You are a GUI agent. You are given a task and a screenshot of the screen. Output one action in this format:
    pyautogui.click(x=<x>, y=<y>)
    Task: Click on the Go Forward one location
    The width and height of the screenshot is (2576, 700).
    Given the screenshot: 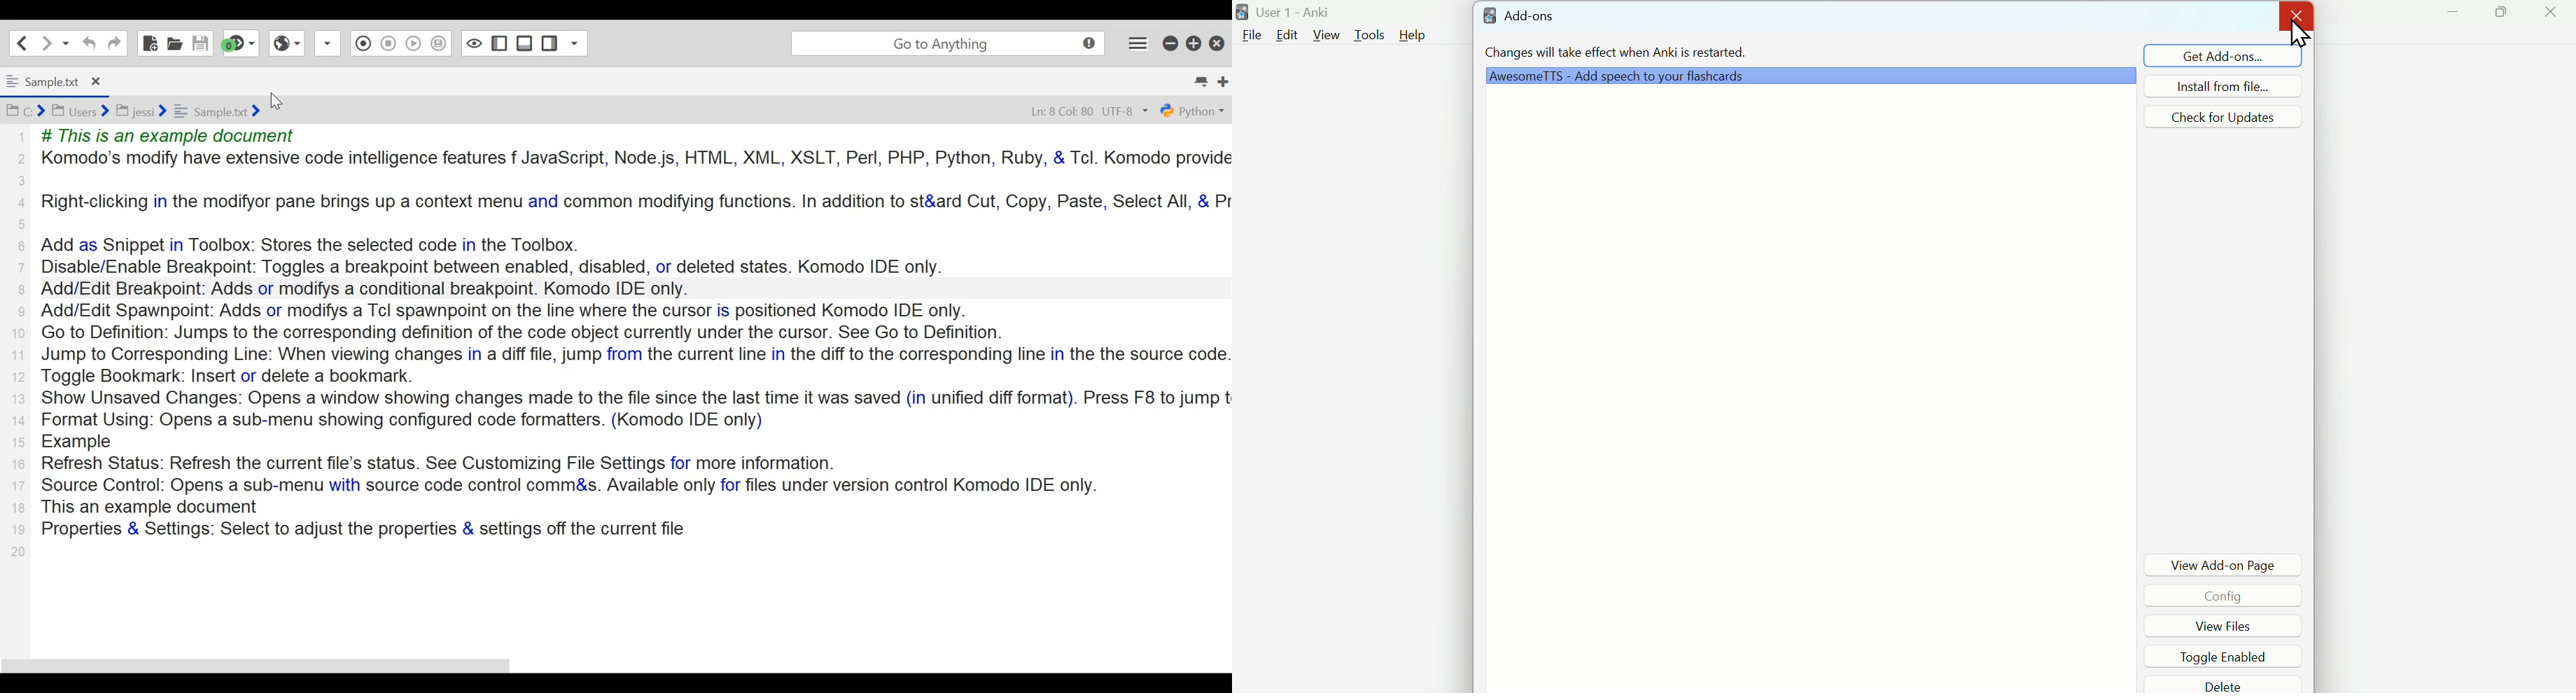 What is the action you would take?
    pyautogui.click(x=46, y=42)
    